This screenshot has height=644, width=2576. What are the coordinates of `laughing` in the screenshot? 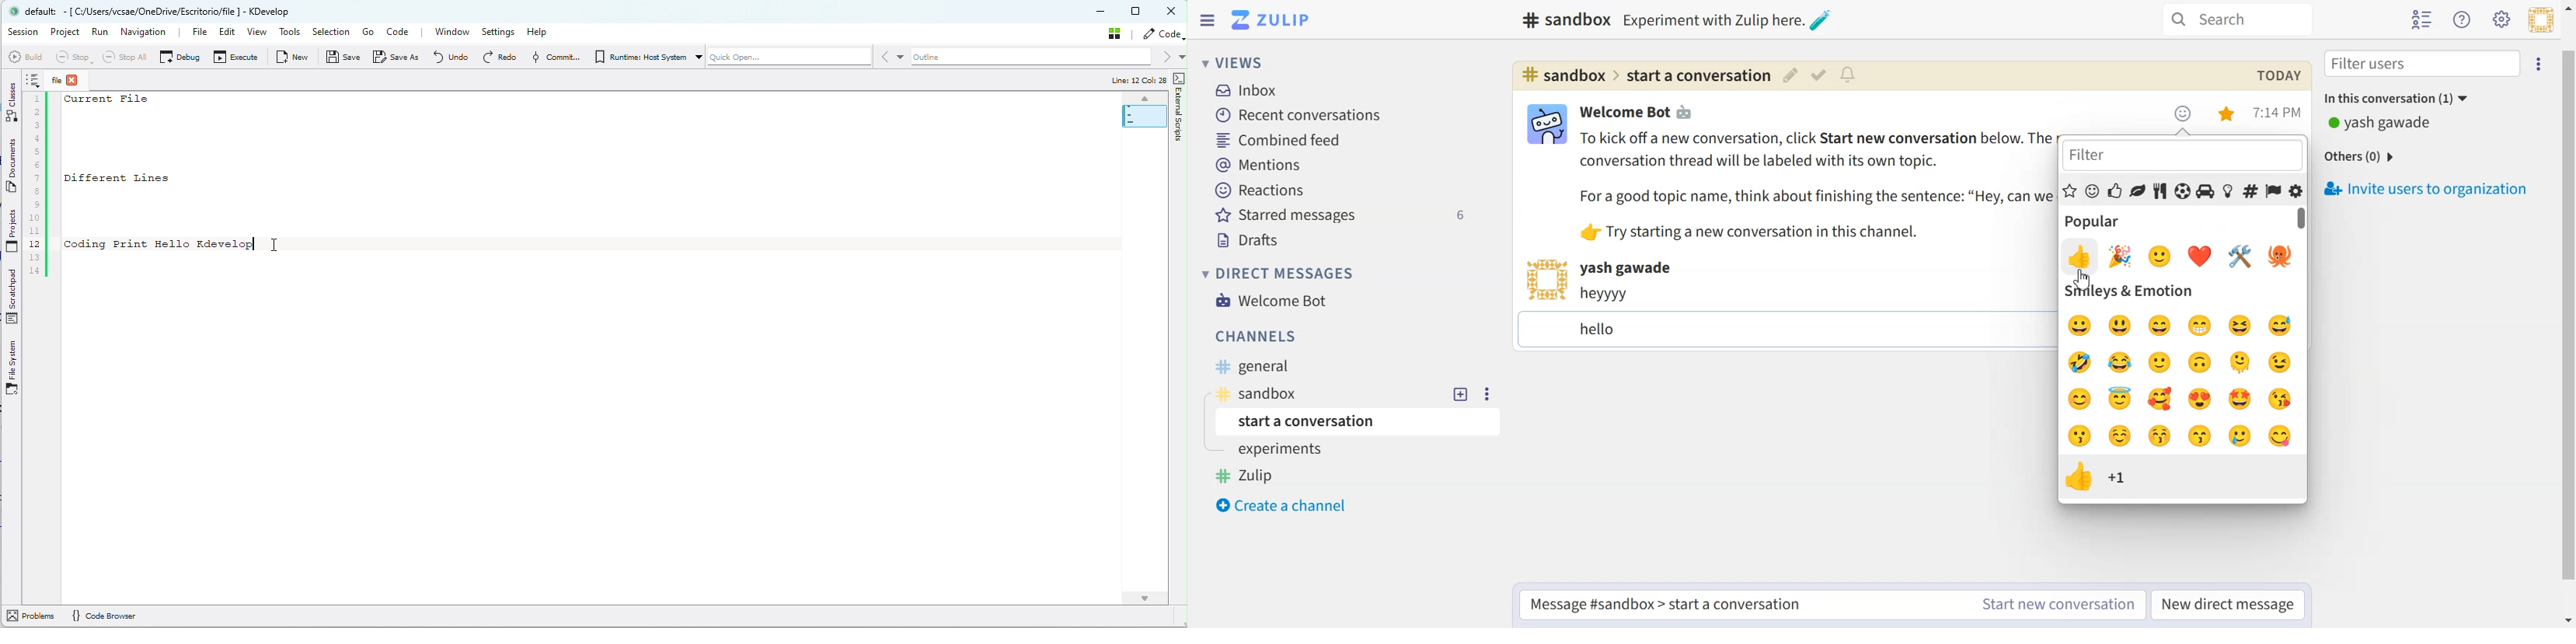 It's located at (2243, 328).